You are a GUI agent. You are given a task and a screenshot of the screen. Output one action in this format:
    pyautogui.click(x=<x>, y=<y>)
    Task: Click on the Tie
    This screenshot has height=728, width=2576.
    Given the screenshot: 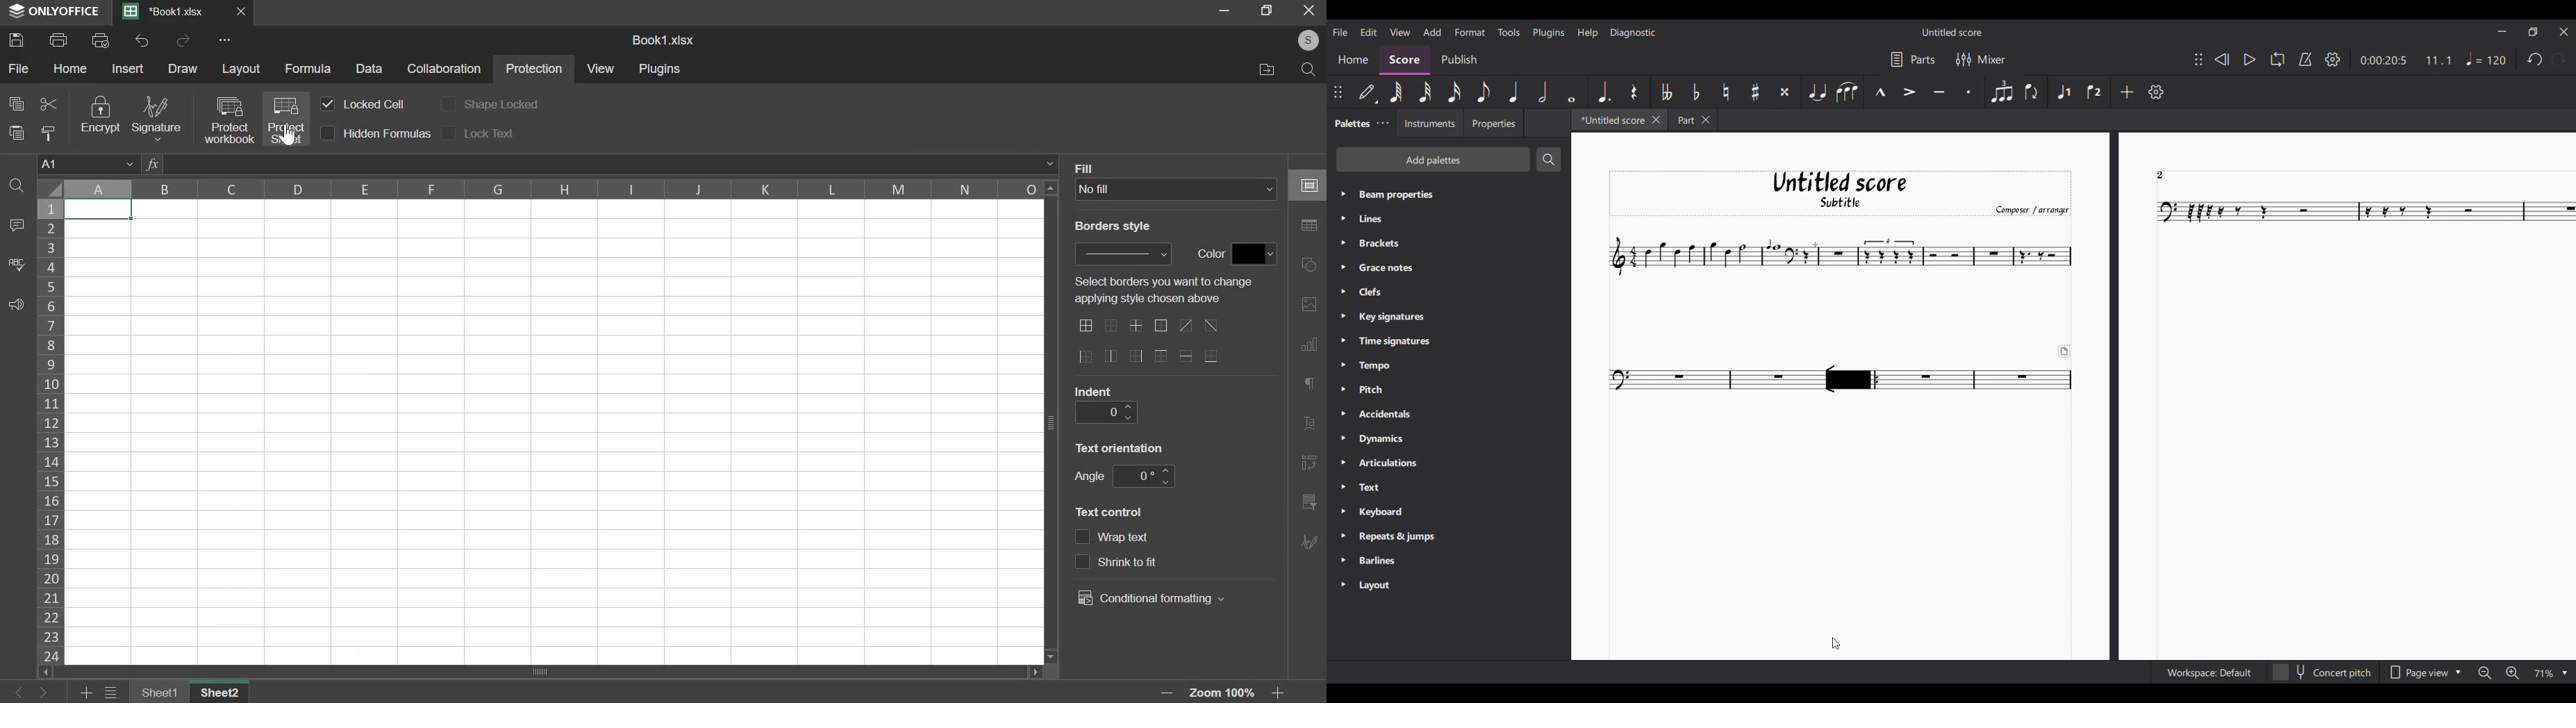 What is the action you would take?
    pyautogui.click(x=1817, y=91)
    